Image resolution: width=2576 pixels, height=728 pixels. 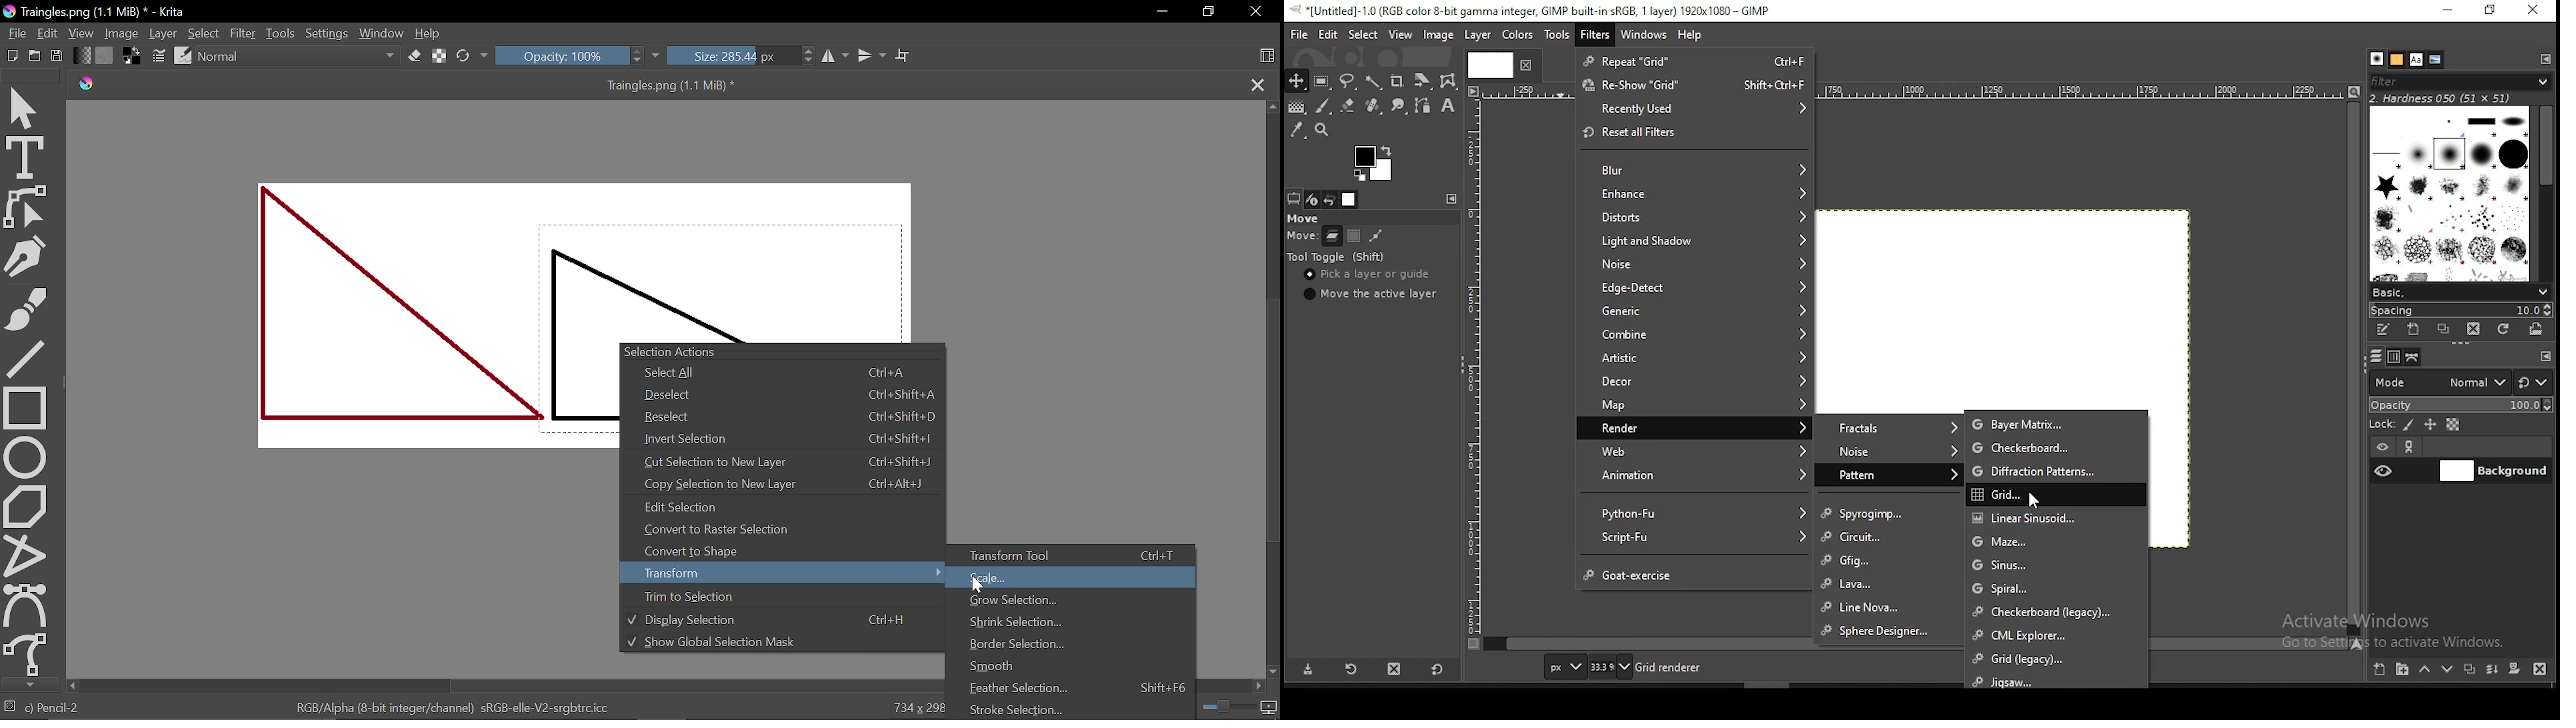 I want to click on Polygon tool, so click(x=26, y=506).